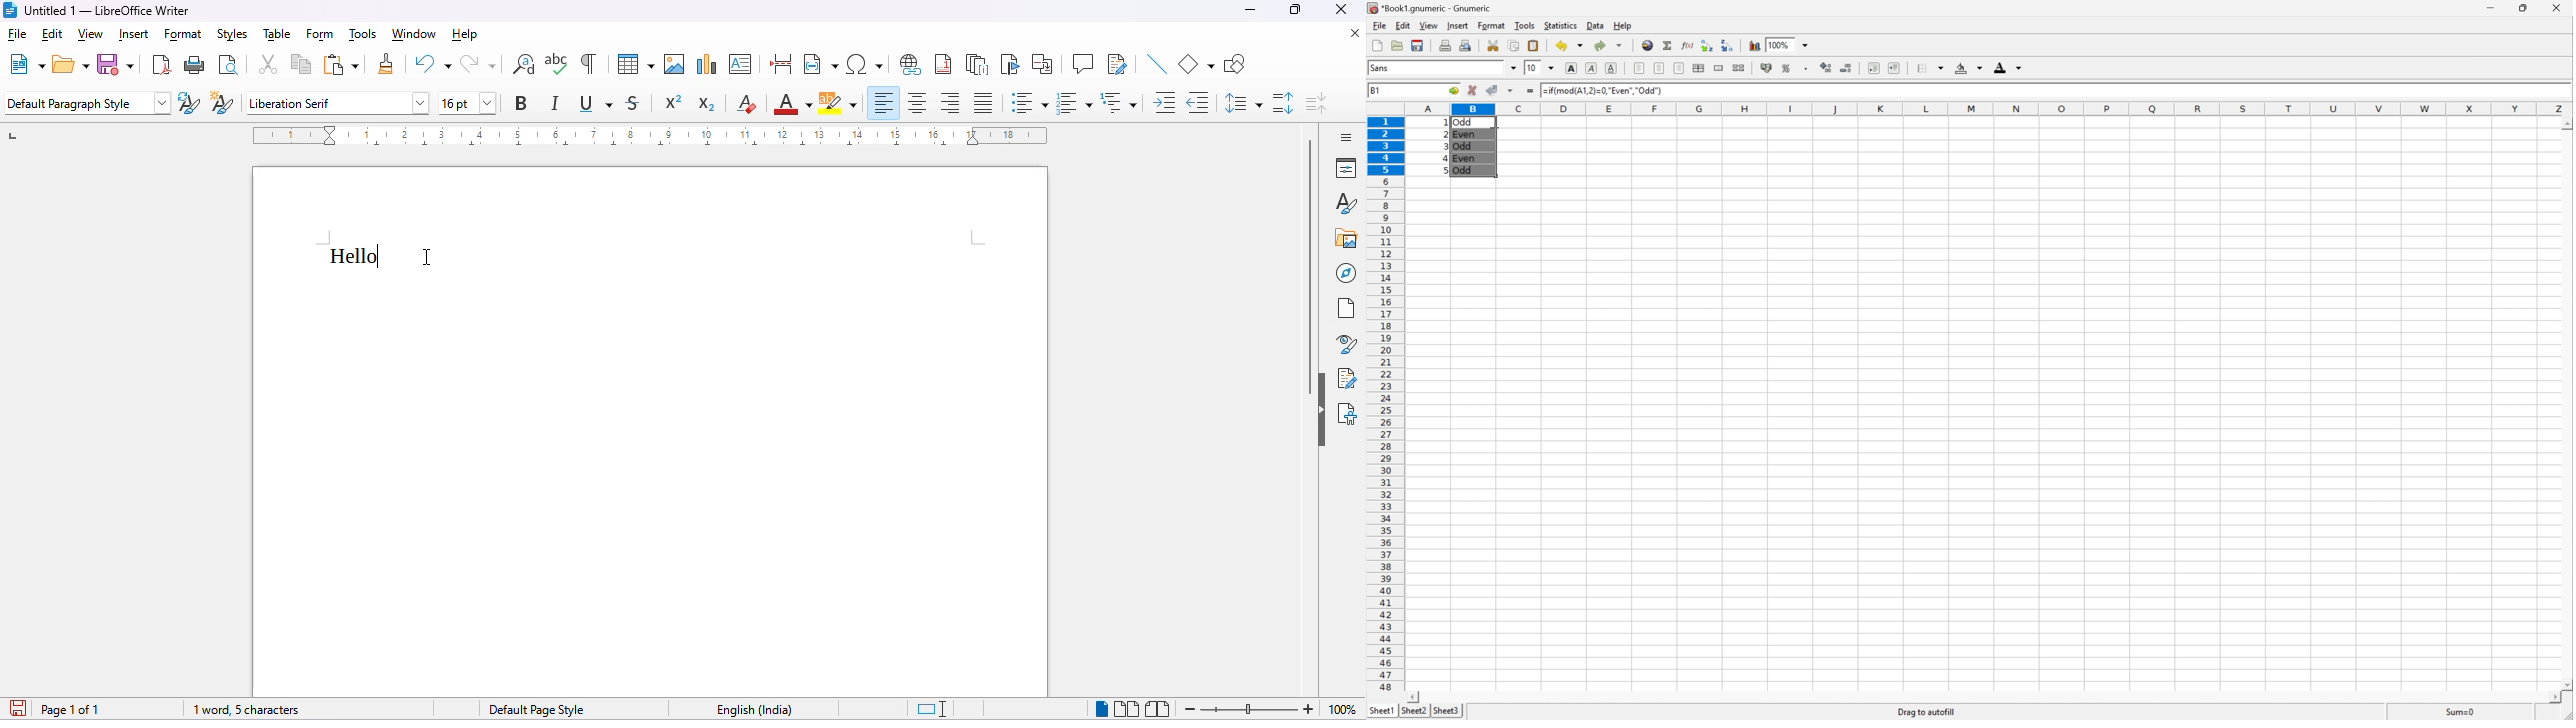 This screenshot has height=728, width=2576. Describe the element at coordinates (2549, 697) in the screenshot. I see `Scroll Right` at that location.